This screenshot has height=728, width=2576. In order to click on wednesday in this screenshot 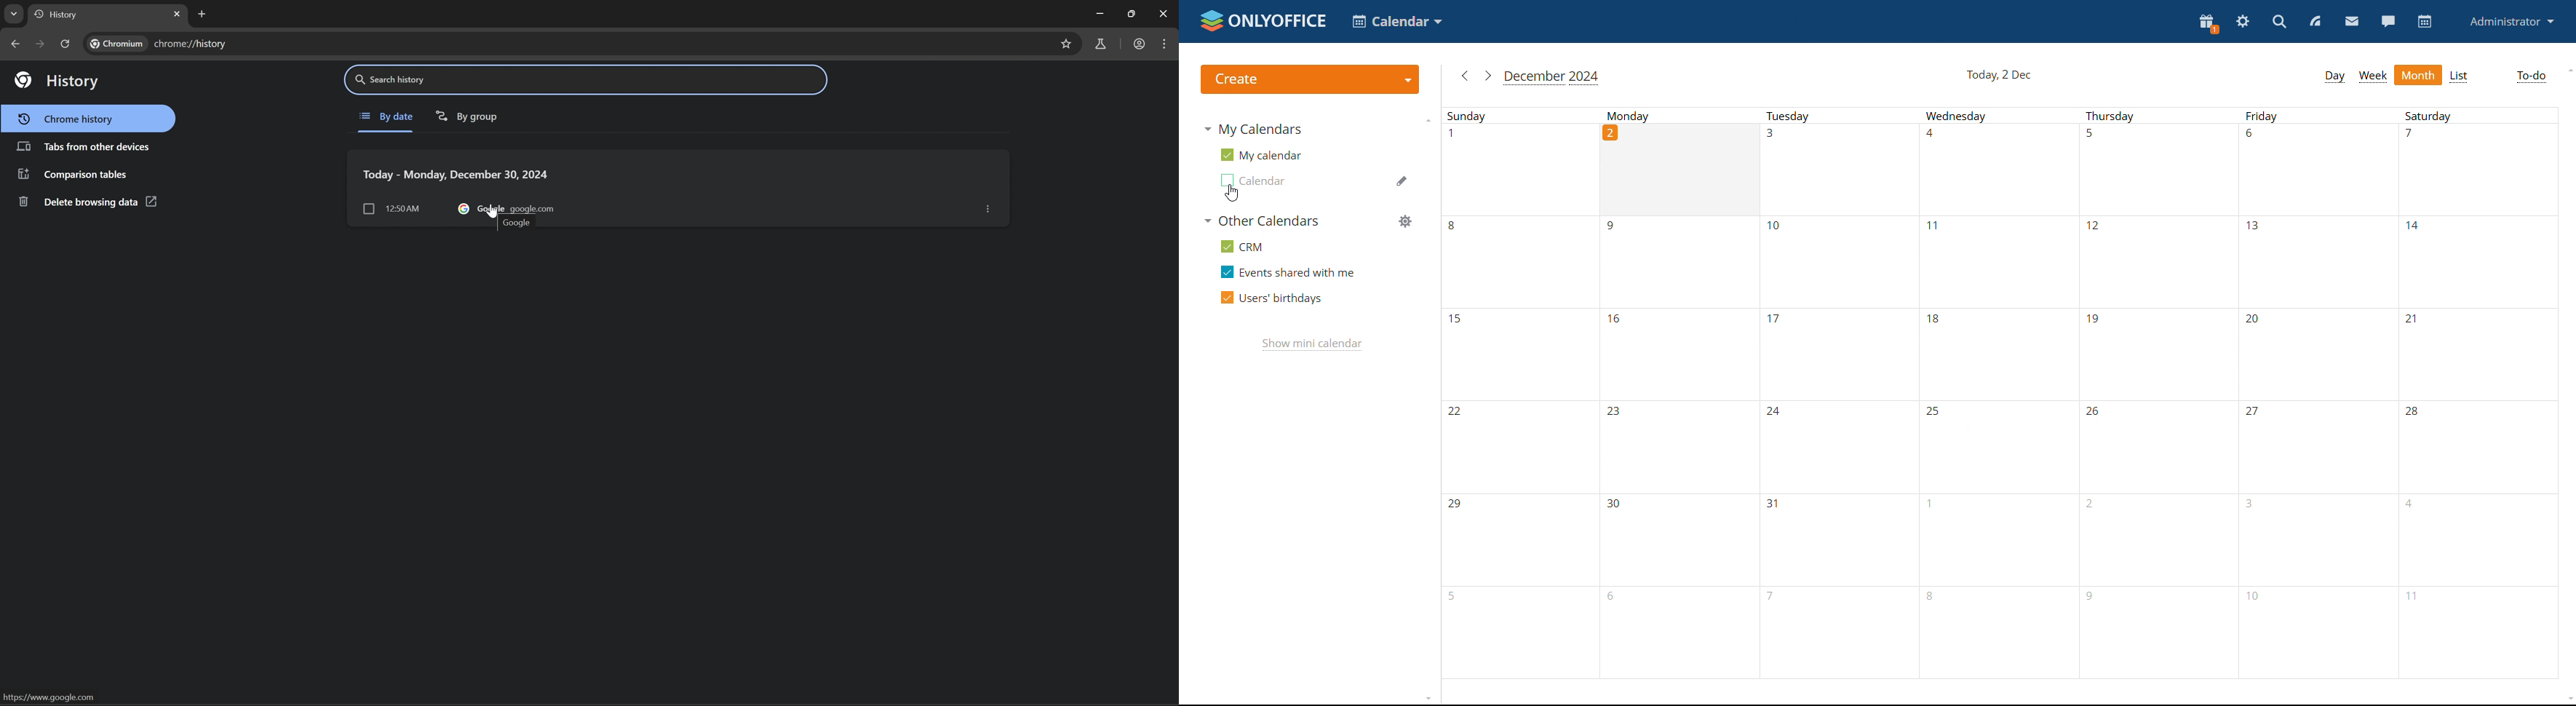, I will do `click(2001, 116)`.